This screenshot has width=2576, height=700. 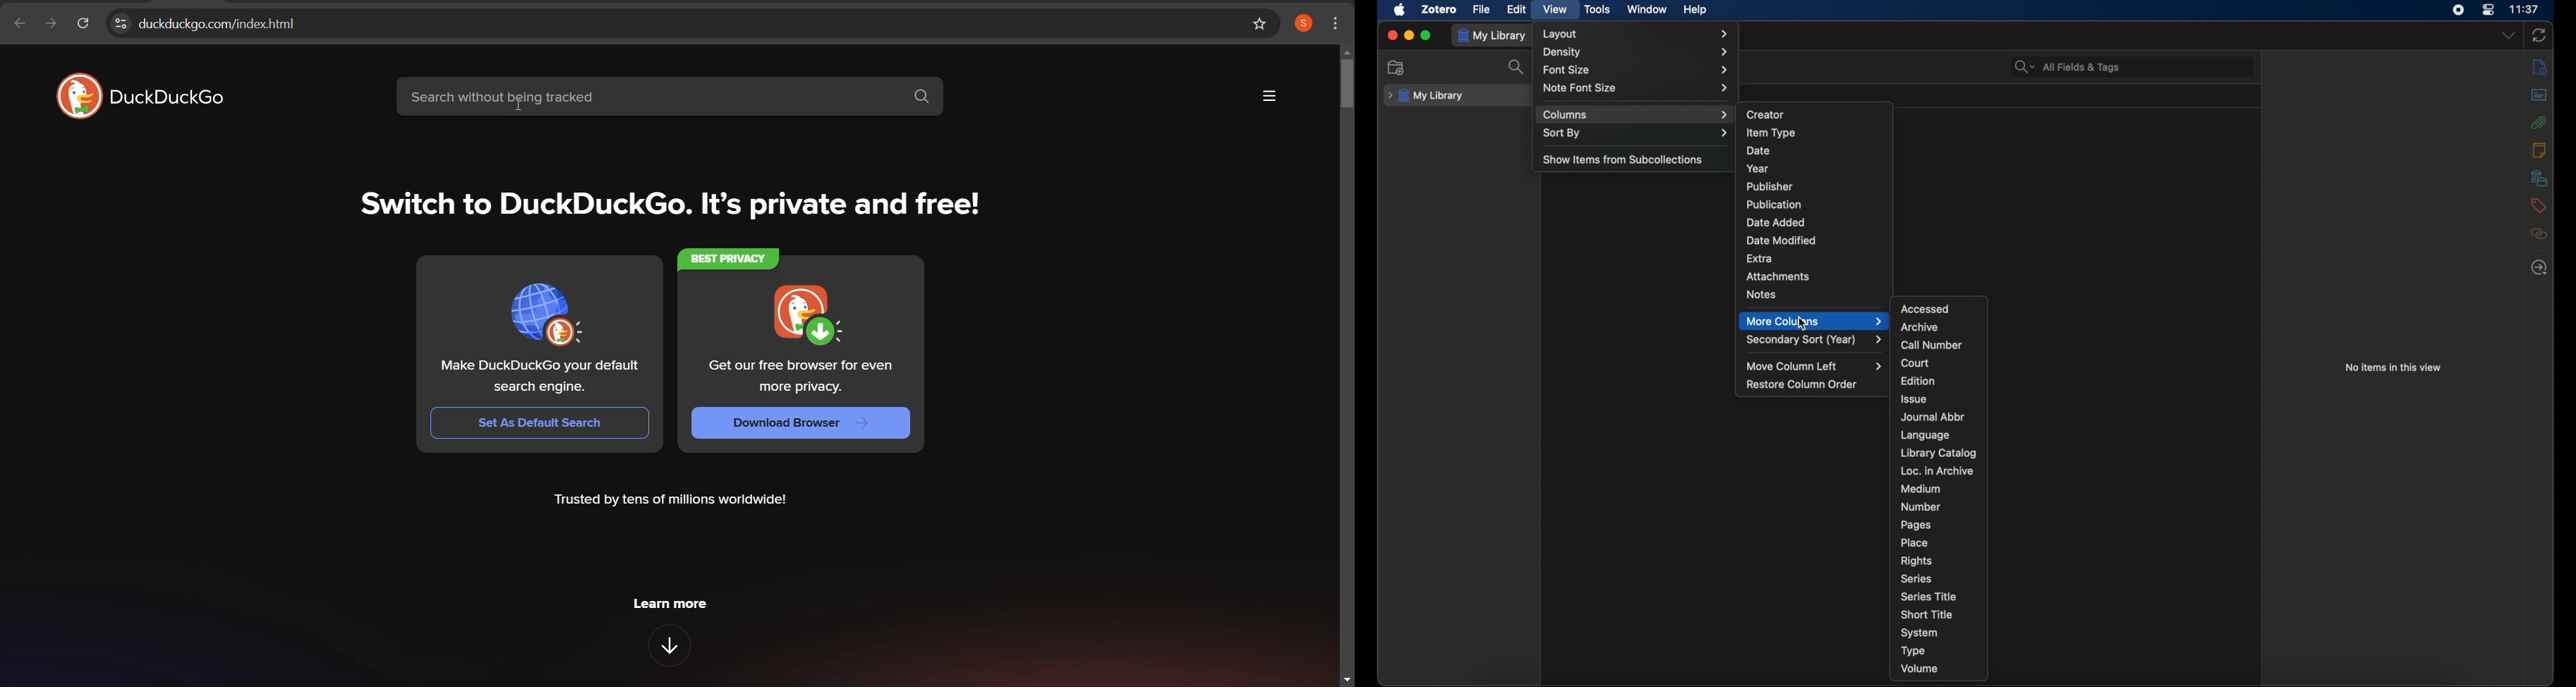 What do you see at coordinates (2539, 149) in the screenshot?
I see `notes` at bounding box center [2539, 149].